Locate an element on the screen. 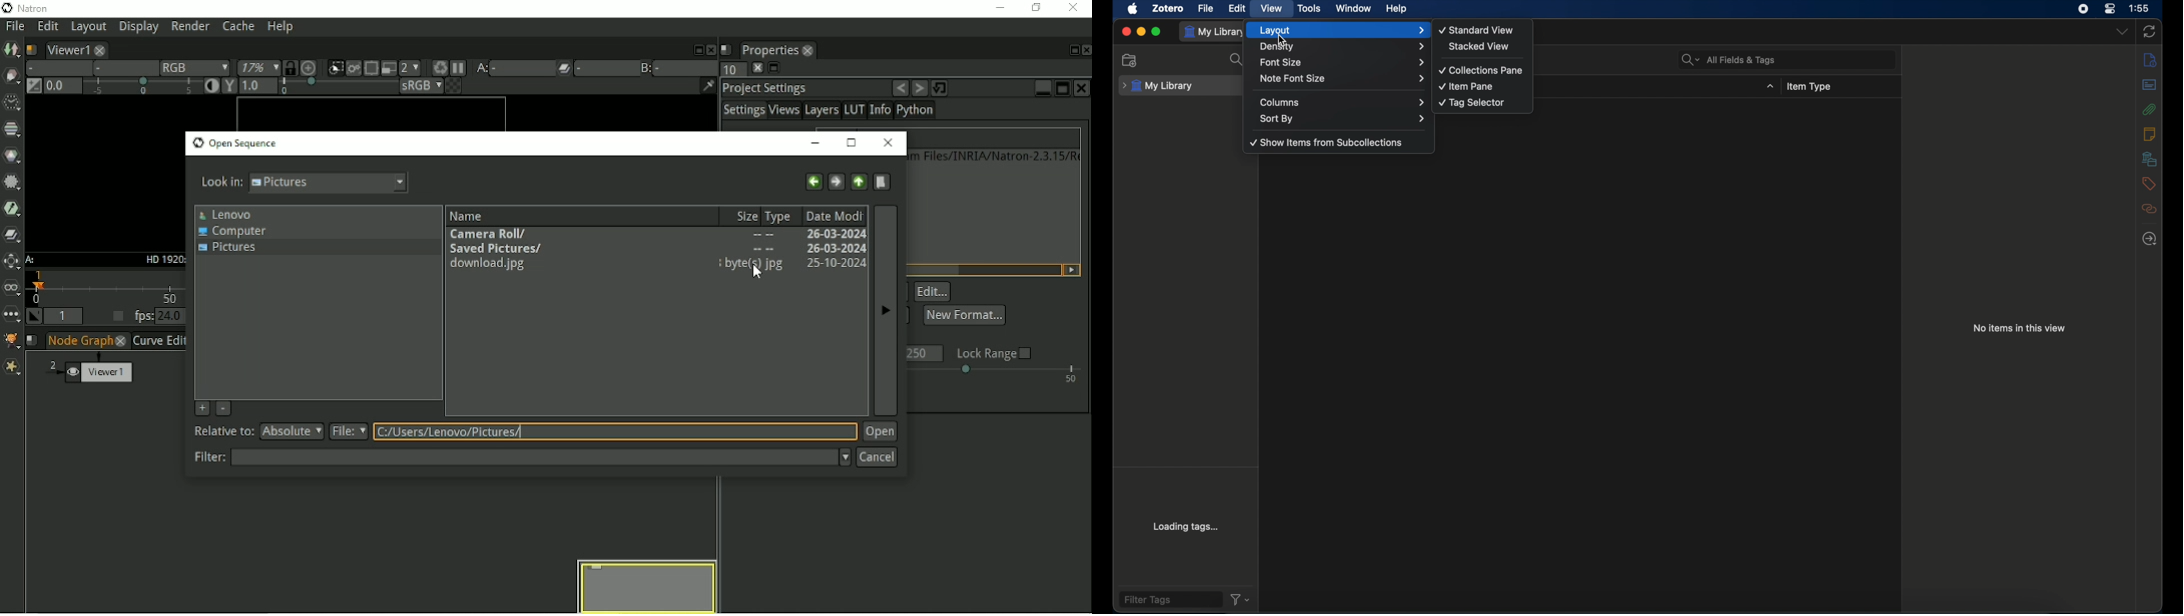  Maximize is located at coordinates (852, 142).